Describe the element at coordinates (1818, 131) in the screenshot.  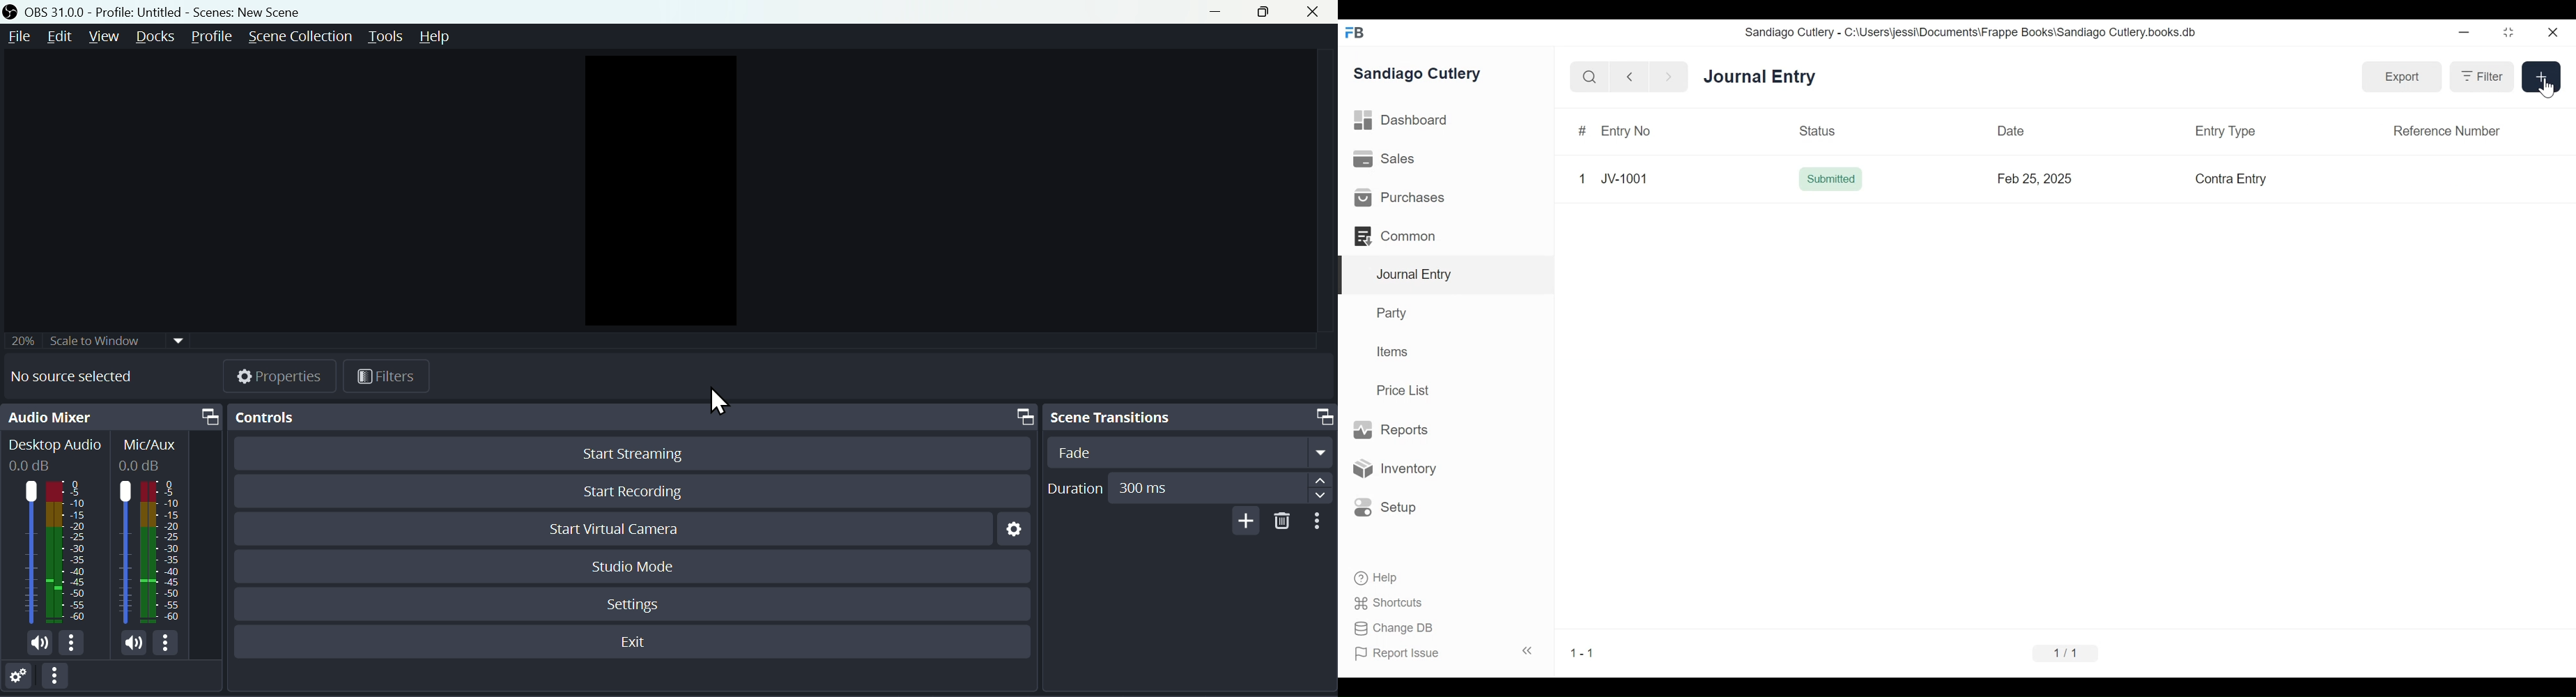
I see `Status` at that location.